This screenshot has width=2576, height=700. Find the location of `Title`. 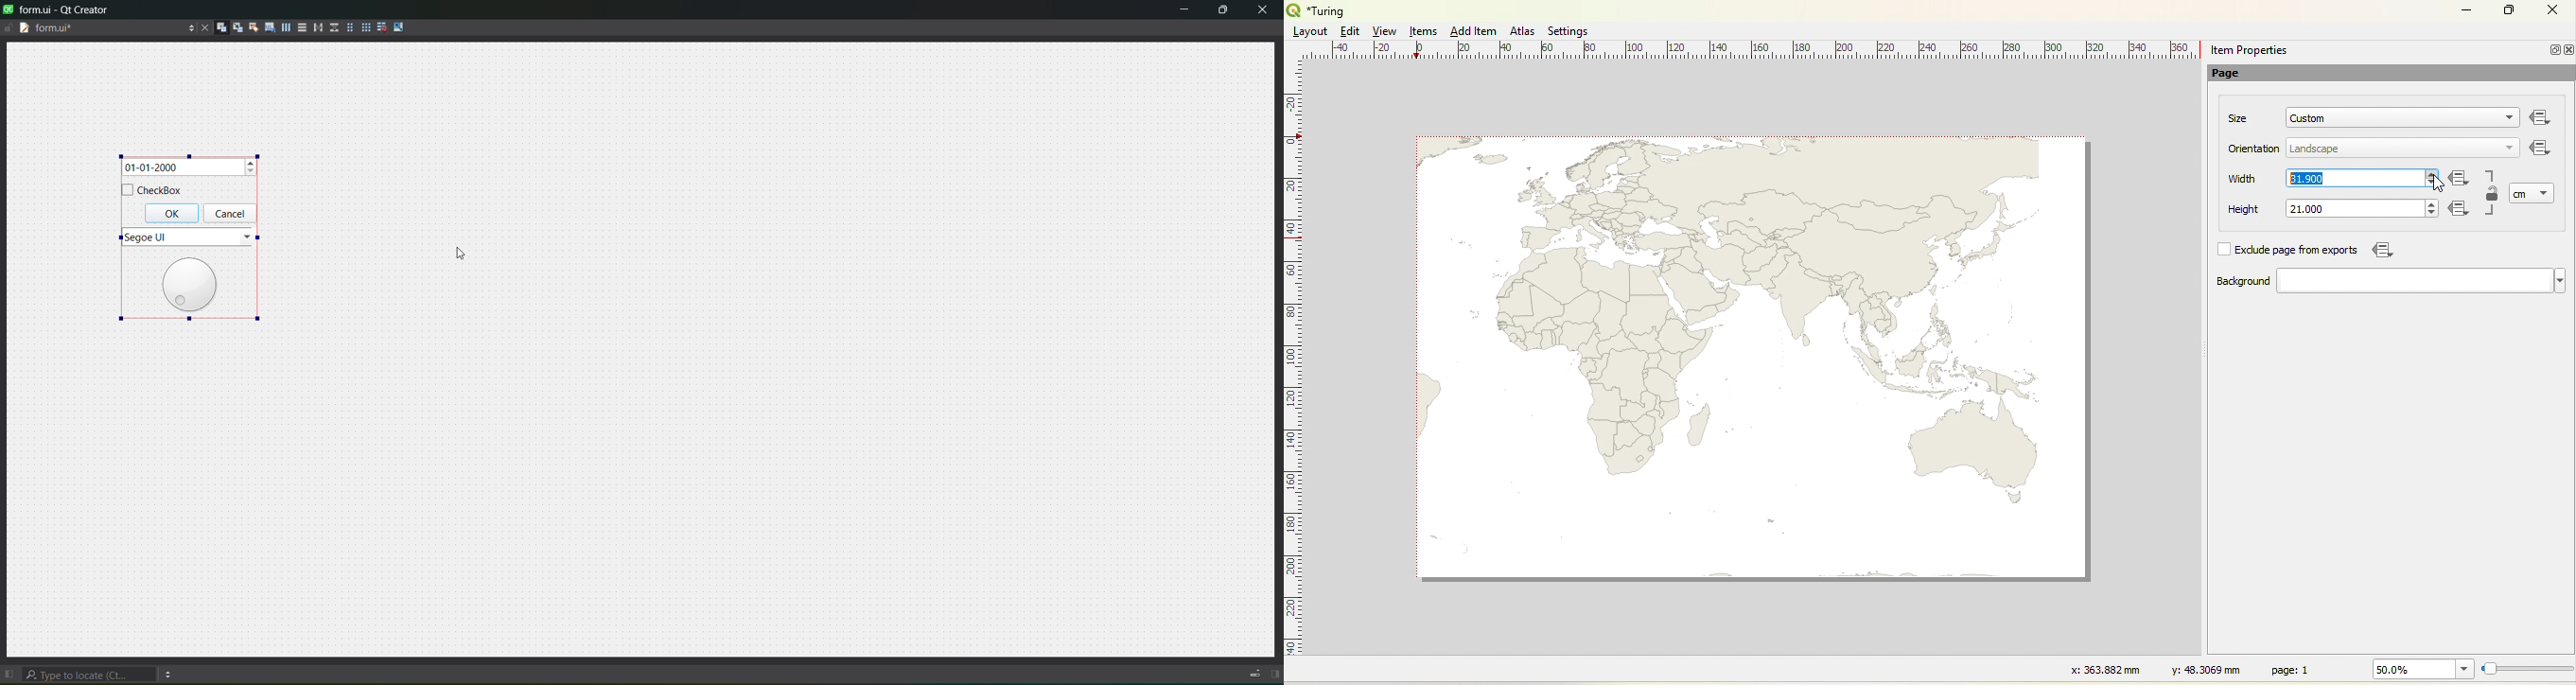

Title is located at coordinates (59, 9).